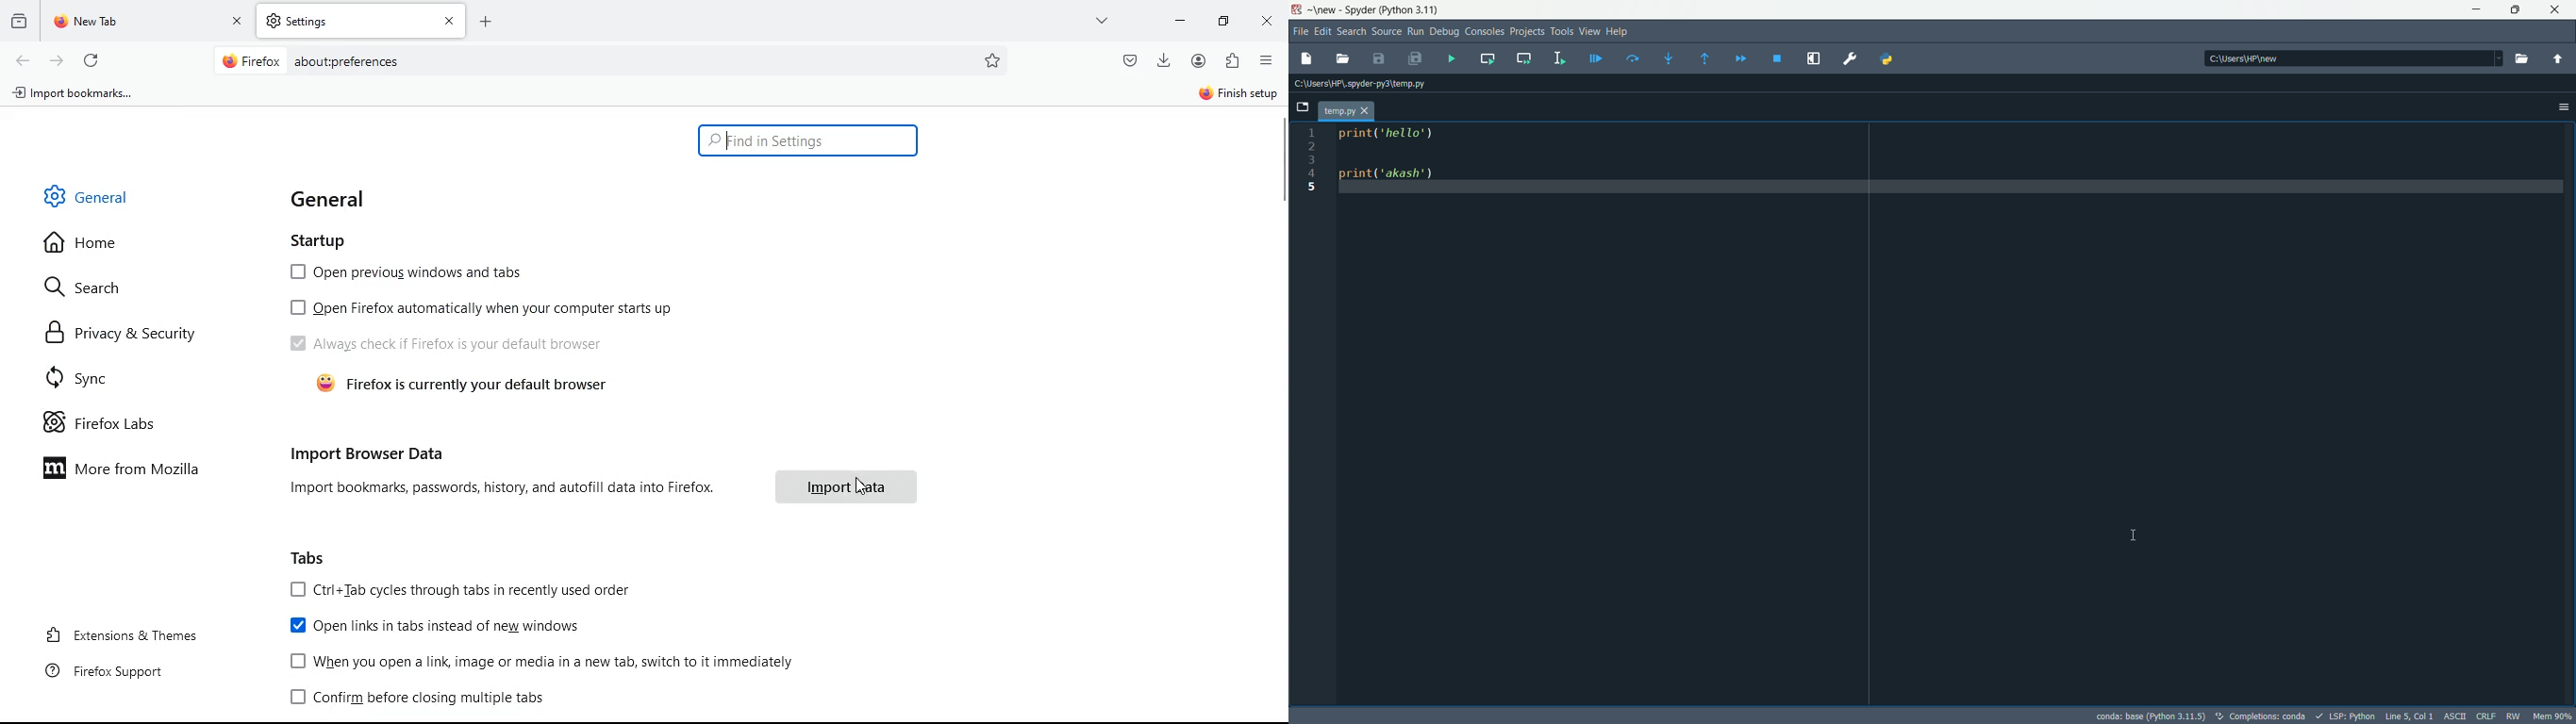 This screenshot has width=2576, height=728. What do you see at coordinates (1386, 156) in the screenshot?
I see `code editor` at bounding box center [1386, 156].